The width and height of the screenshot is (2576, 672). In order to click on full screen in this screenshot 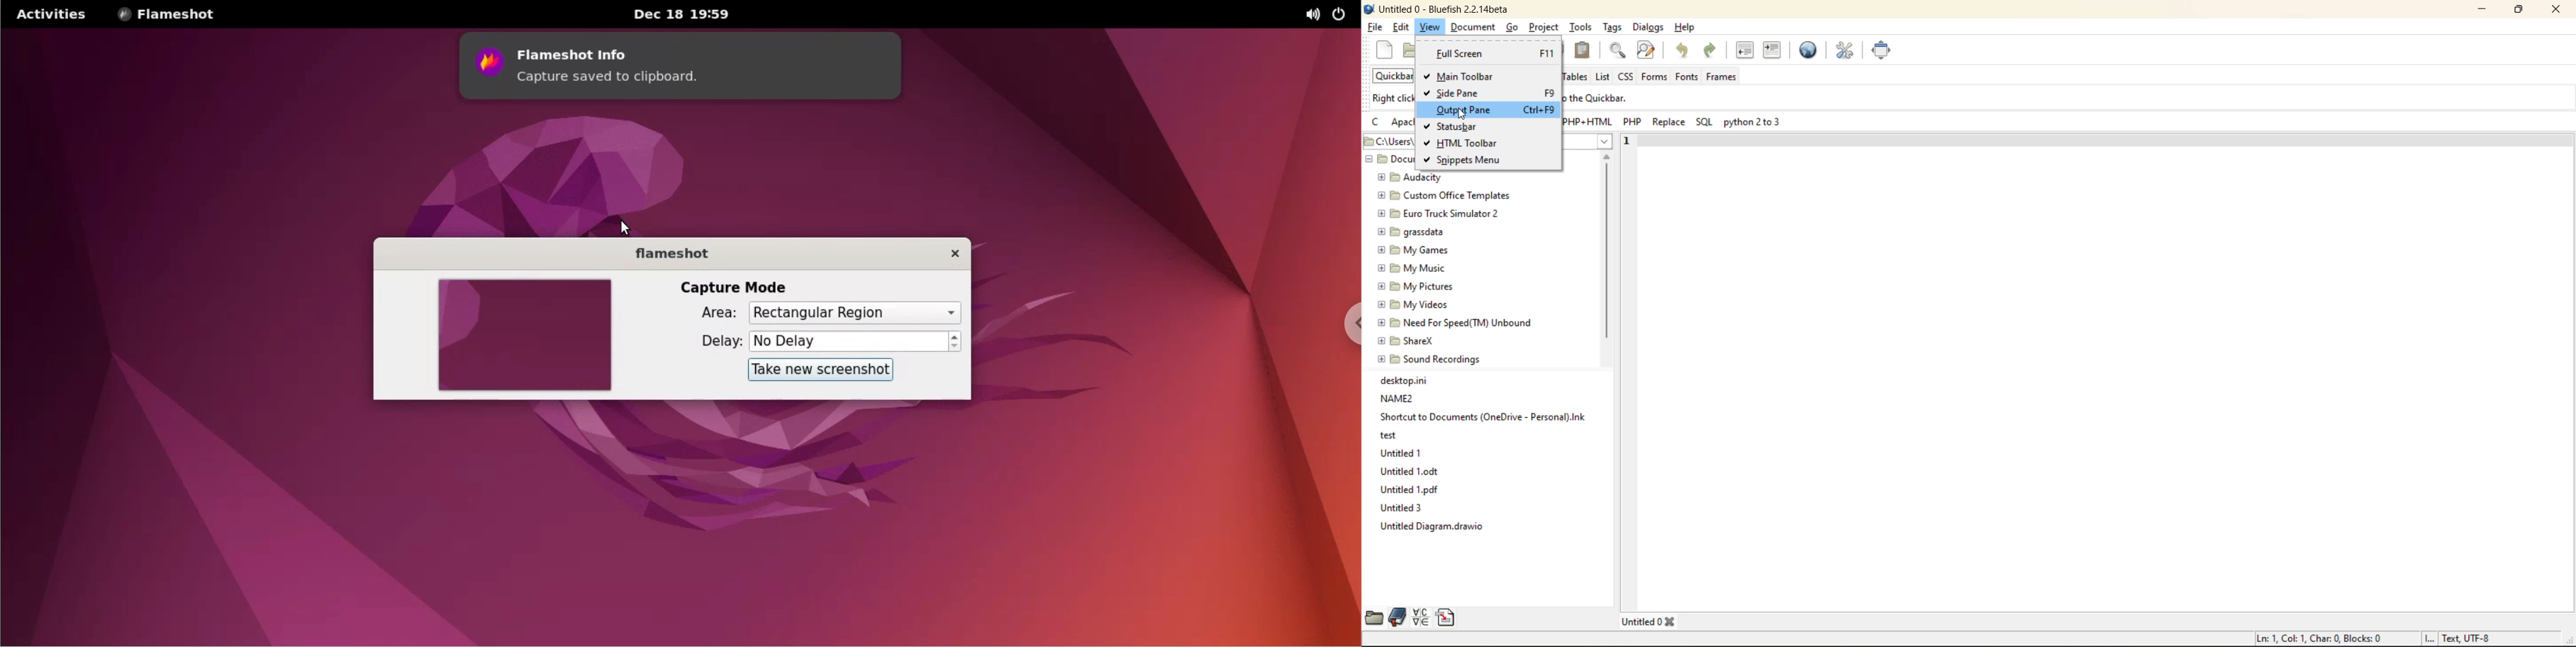, I will do `click(1885, 50)`.